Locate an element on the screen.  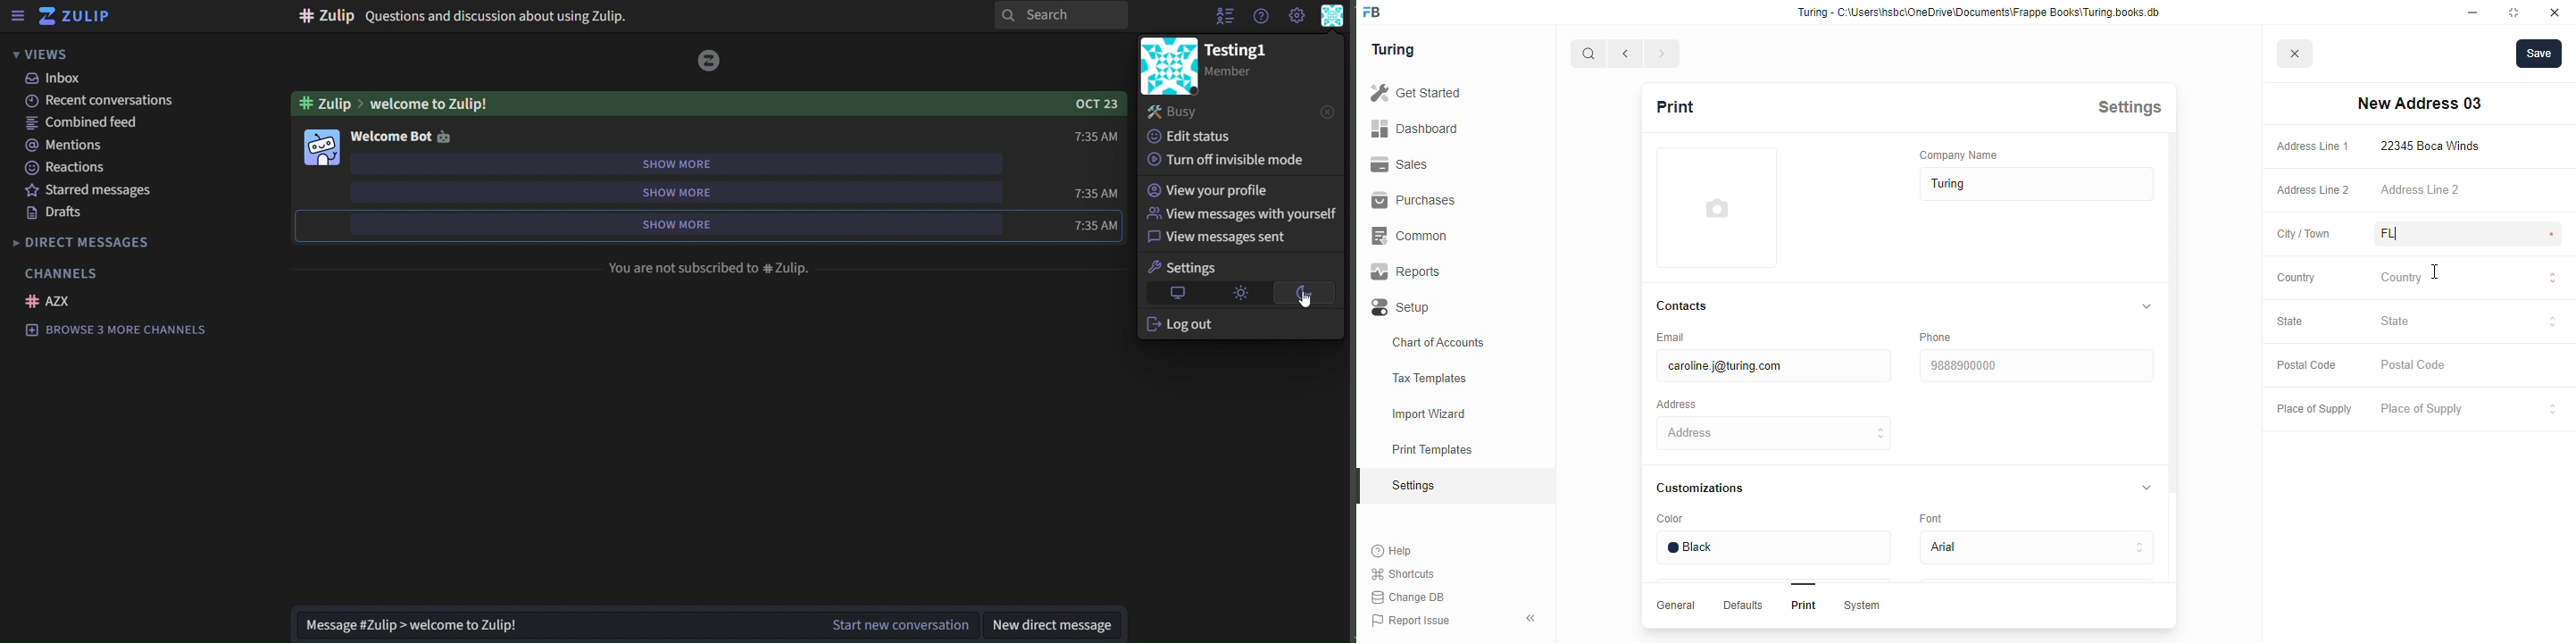
cursor is located at coordinates (2434, 270).